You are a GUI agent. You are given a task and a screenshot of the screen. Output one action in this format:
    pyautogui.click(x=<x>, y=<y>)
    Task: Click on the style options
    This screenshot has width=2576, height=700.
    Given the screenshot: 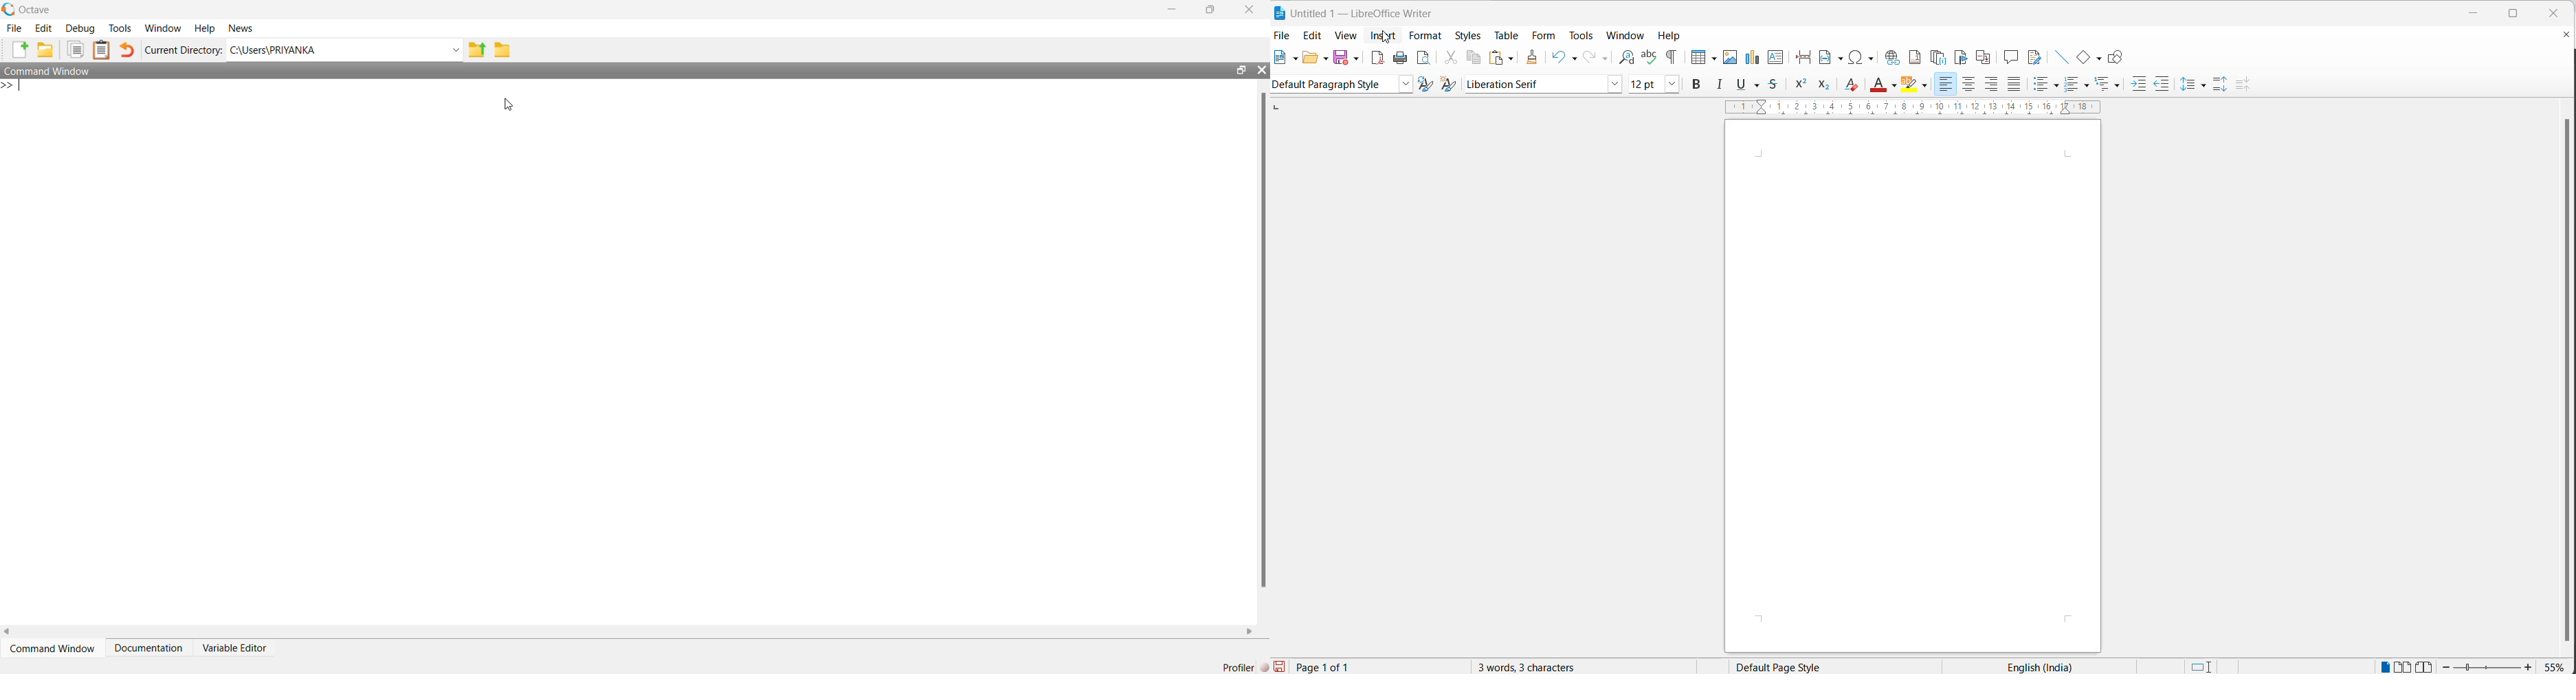 What is the action you would take?
    pyautogui.click(x=1406, y=85)
    